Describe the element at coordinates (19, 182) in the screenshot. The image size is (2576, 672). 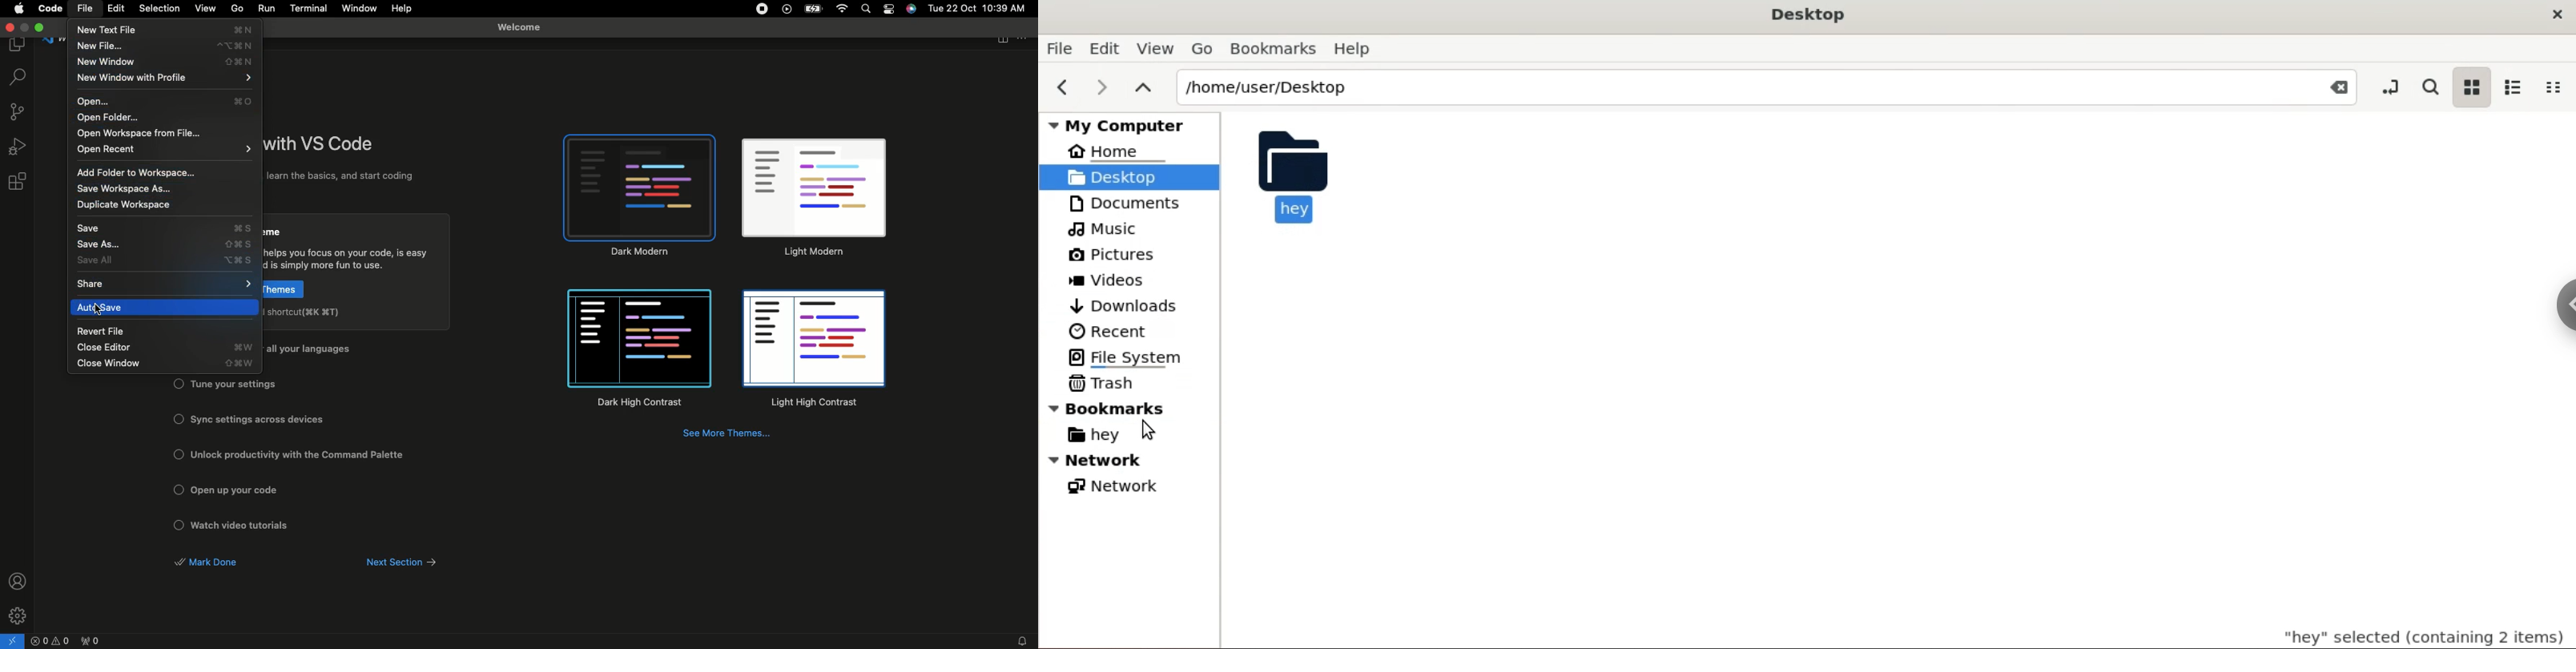
I see `Extensions` at that location.